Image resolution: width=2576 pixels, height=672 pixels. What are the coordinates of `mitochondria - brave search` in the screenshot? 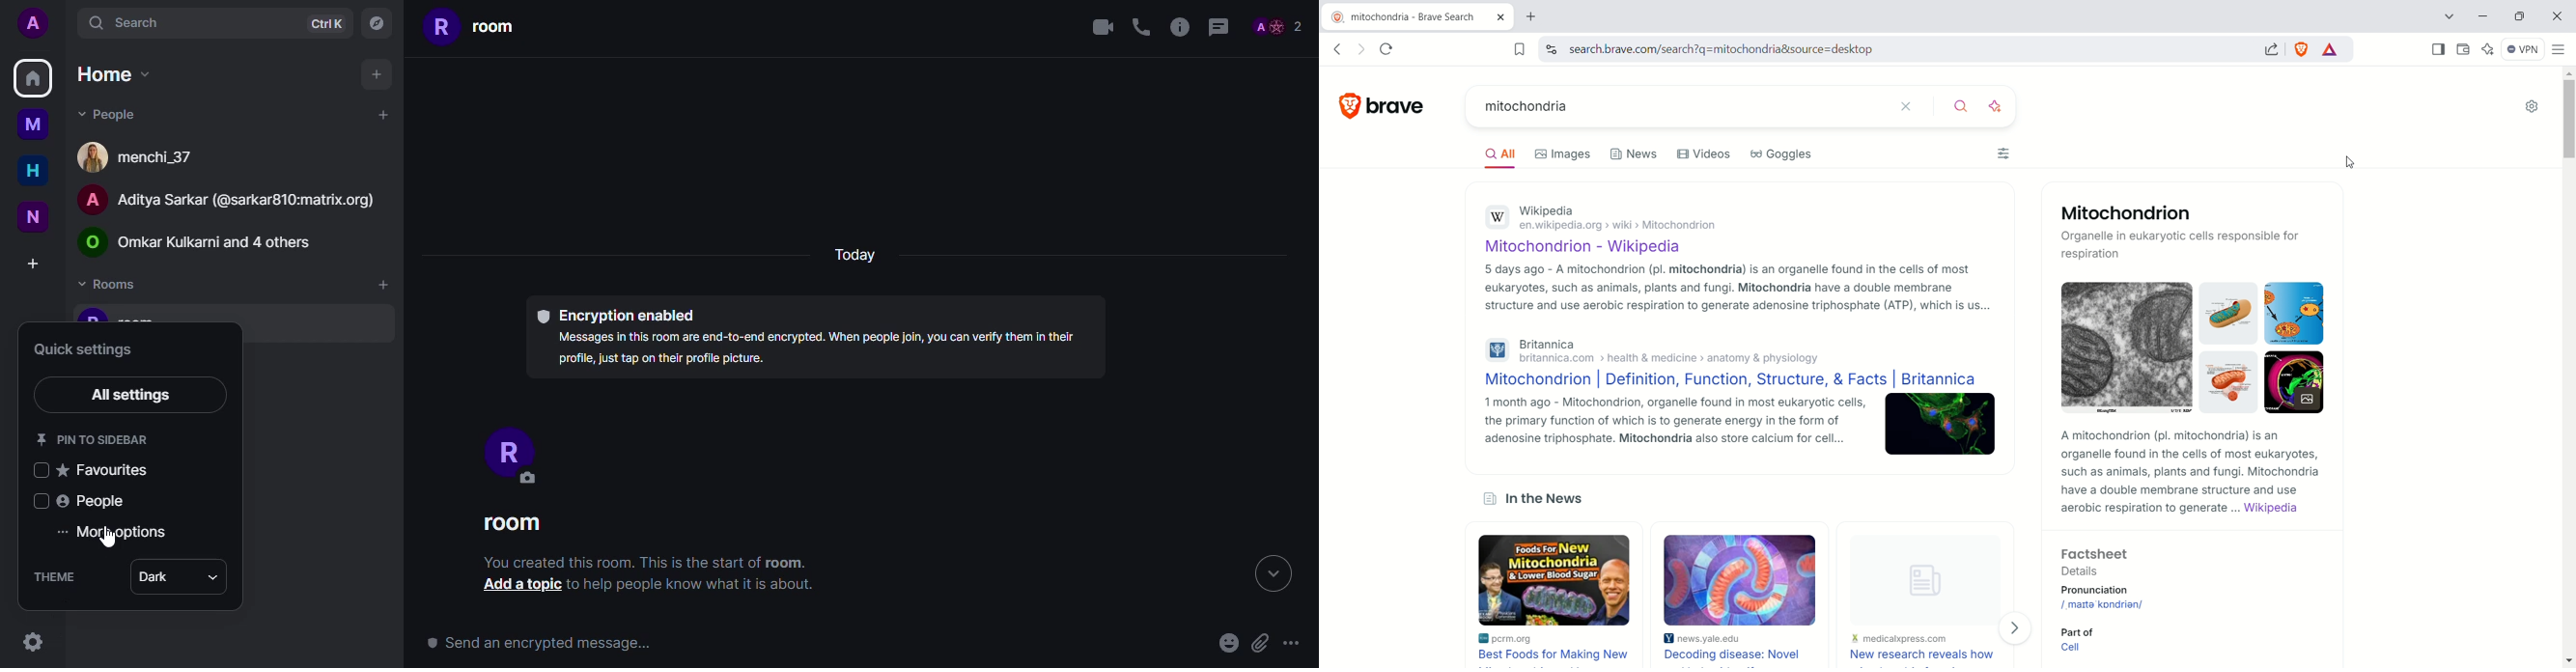 It's located at (1416, 16).